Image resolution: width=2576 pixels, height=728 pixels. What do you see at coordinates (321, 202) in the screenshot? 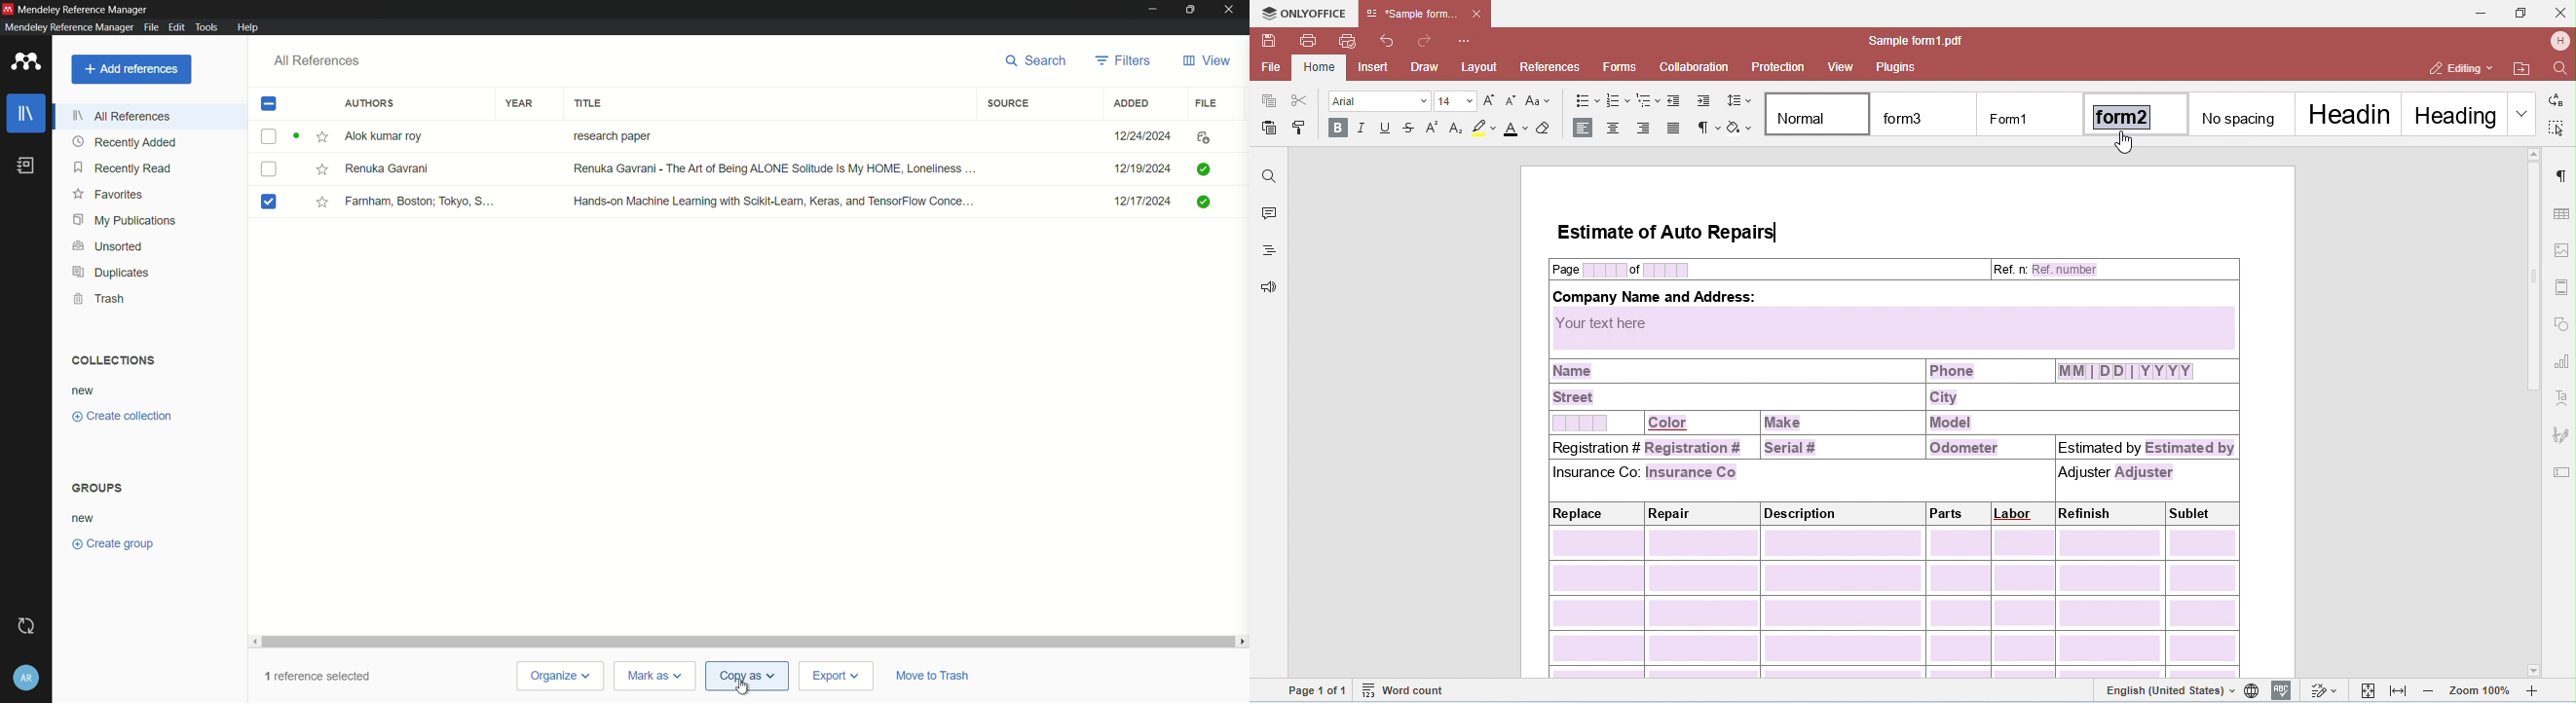
I see `Mark it star` at bounding box center [321, 202].